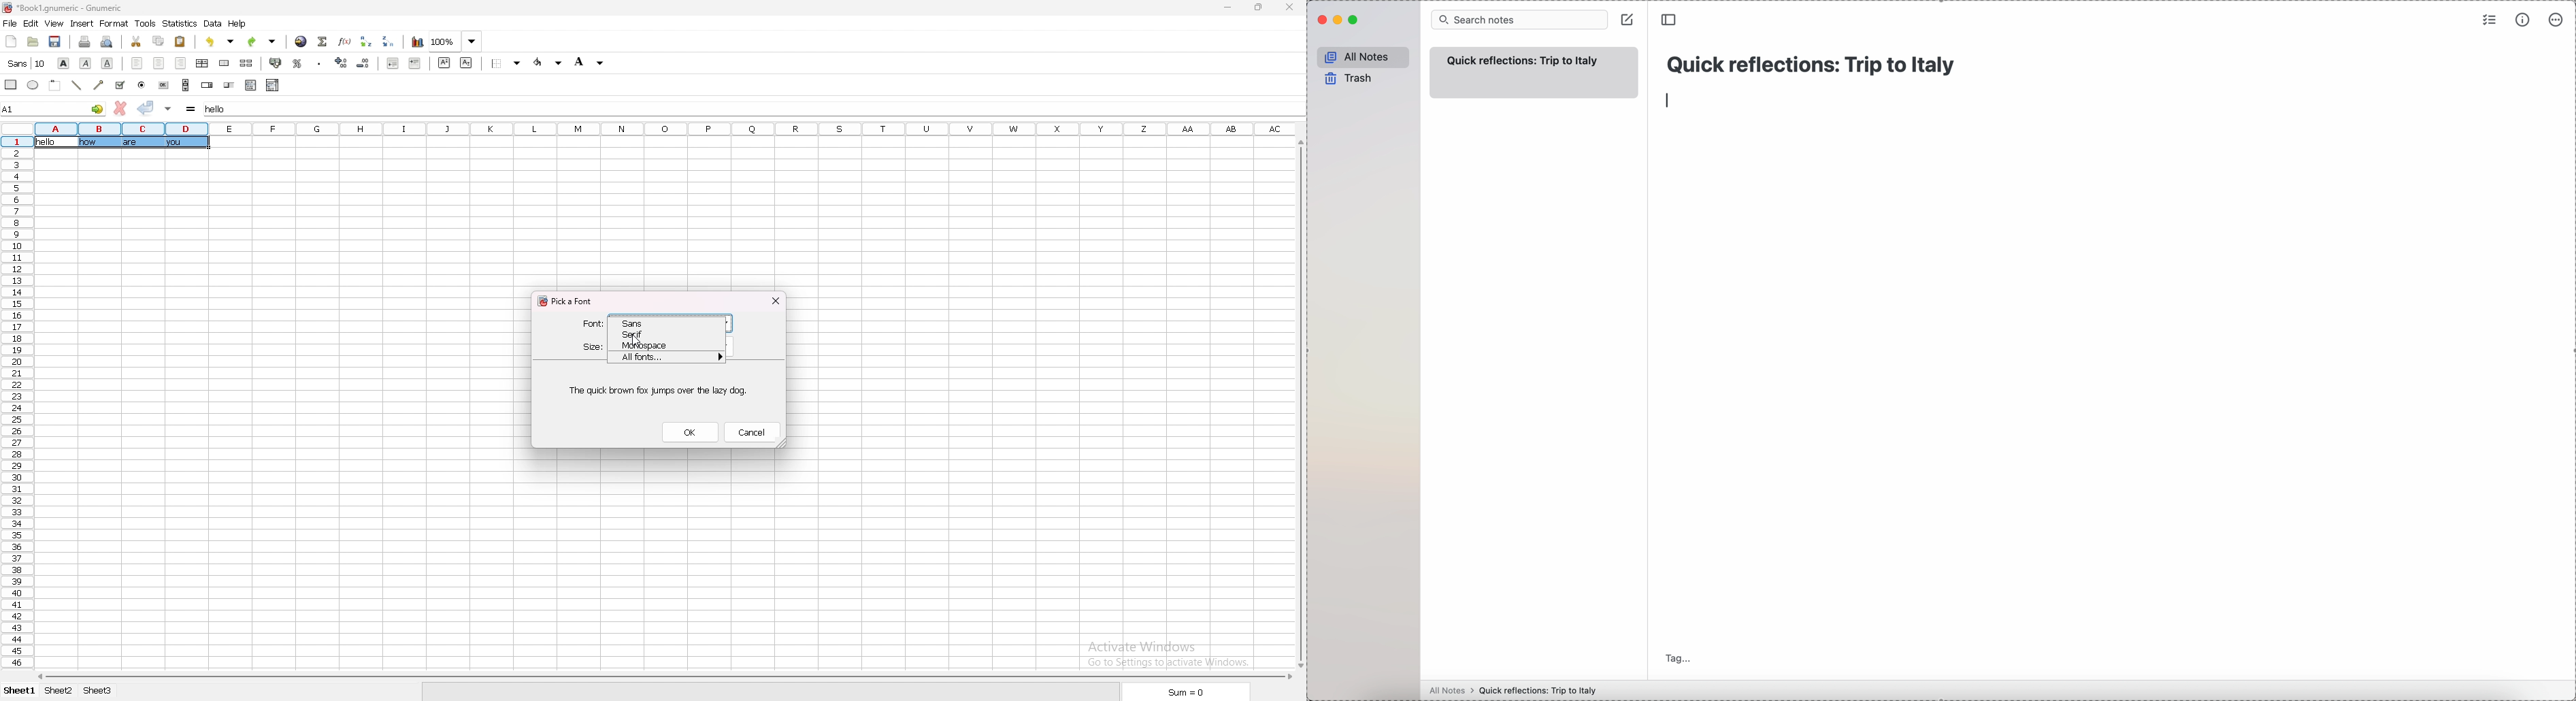  What do you see at coordinates (63, 63) in the screenshot?
I see `bold` at bounding box center [63, 63].